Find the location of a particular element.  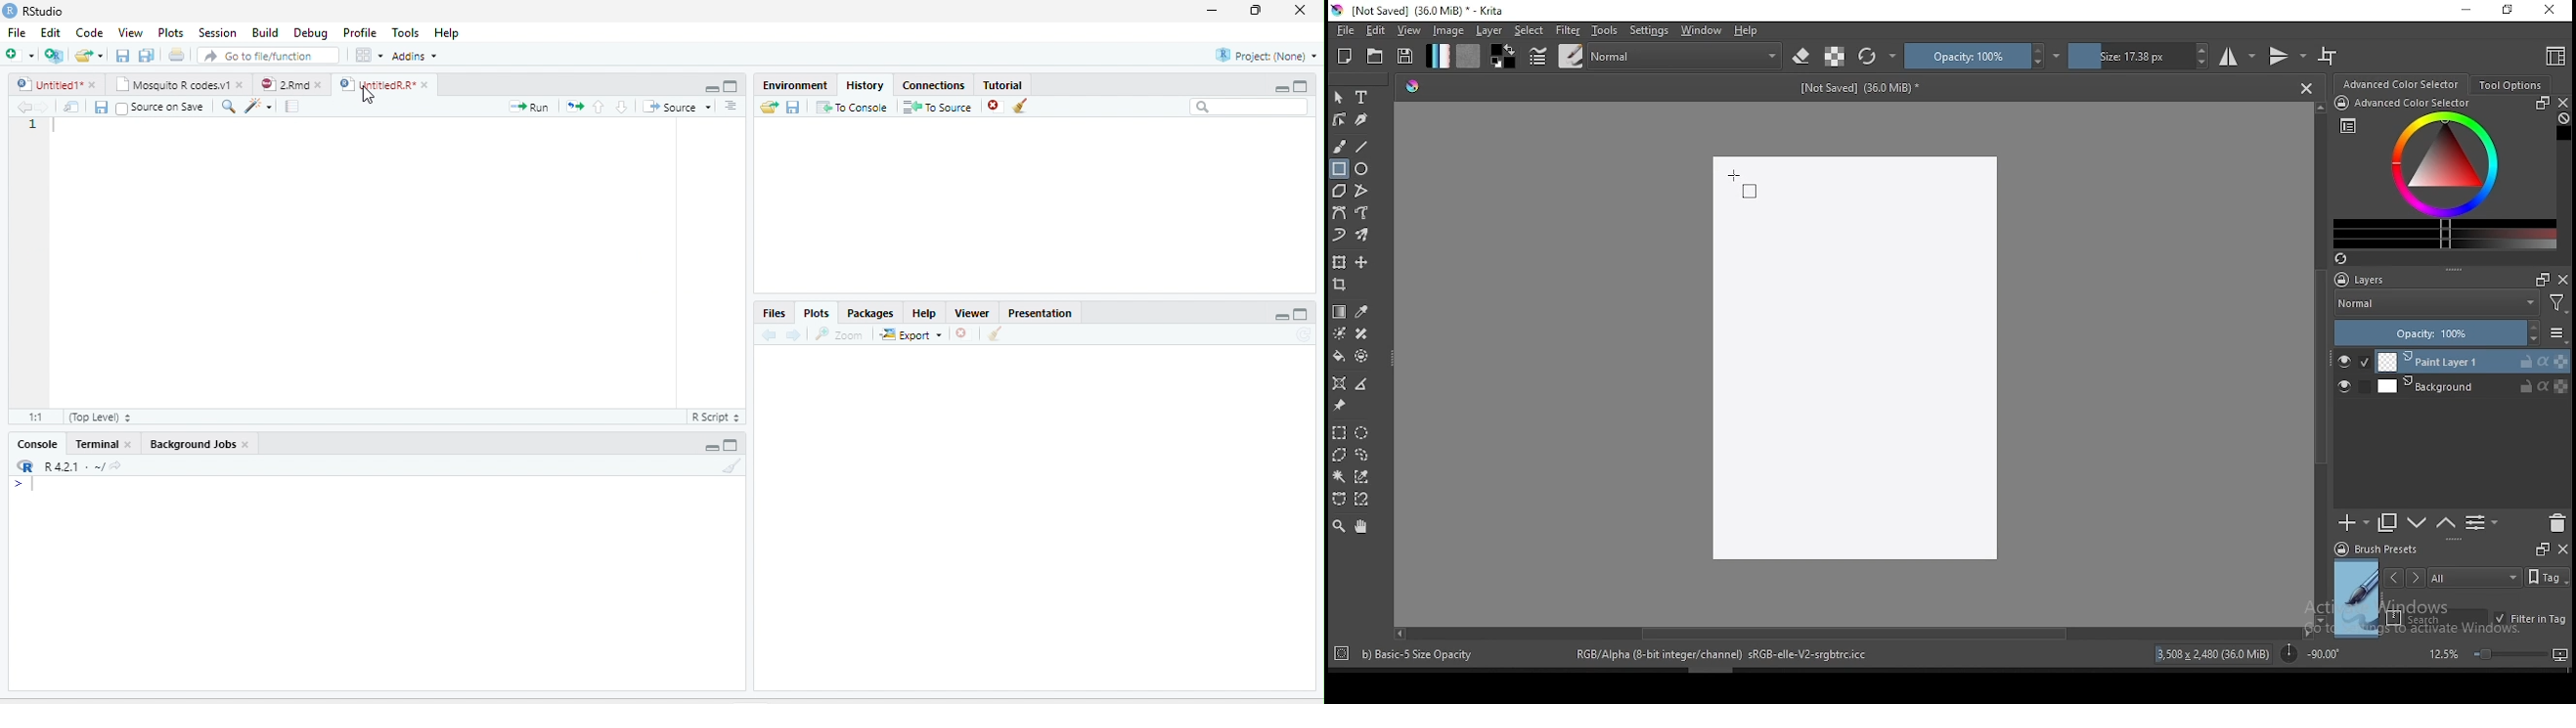

colorize mask tool is located at coordinates (1341, 333).